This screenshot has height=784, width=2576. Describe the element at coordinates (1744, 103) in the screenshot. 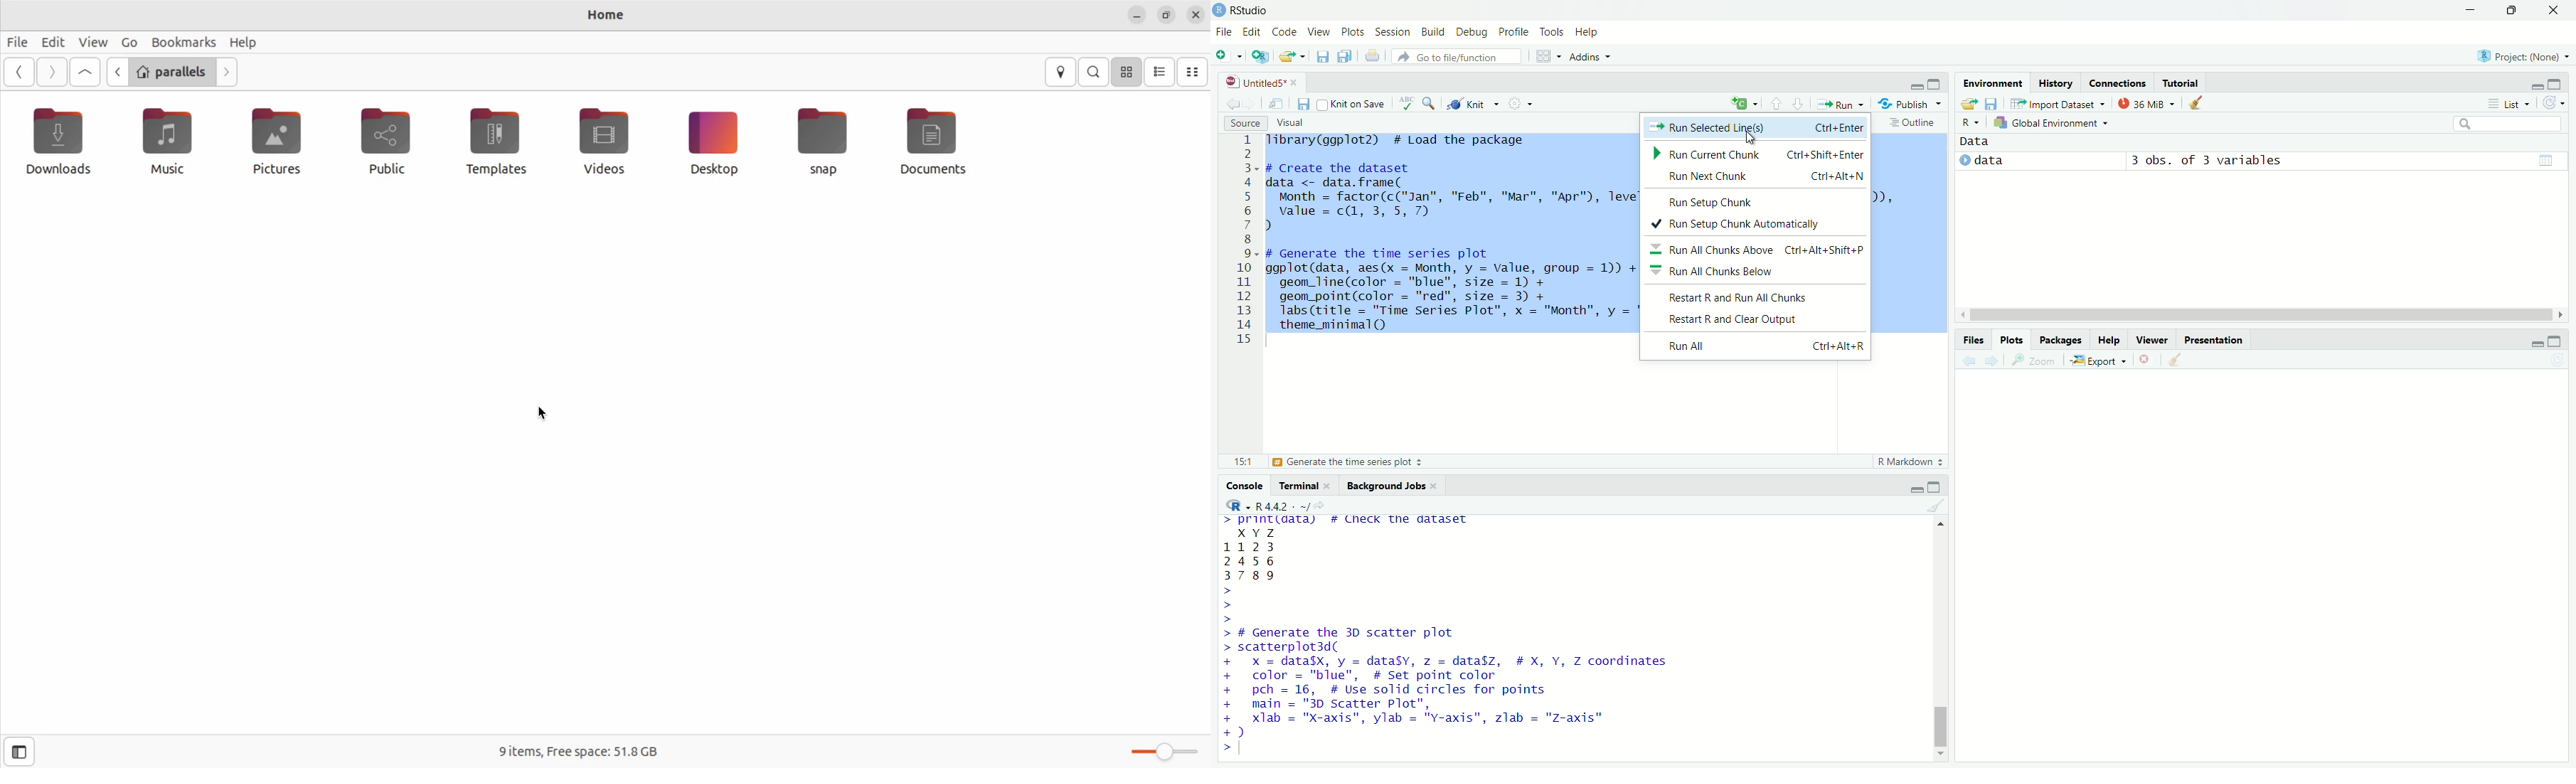

I see `insert a new code chunk` at that location.